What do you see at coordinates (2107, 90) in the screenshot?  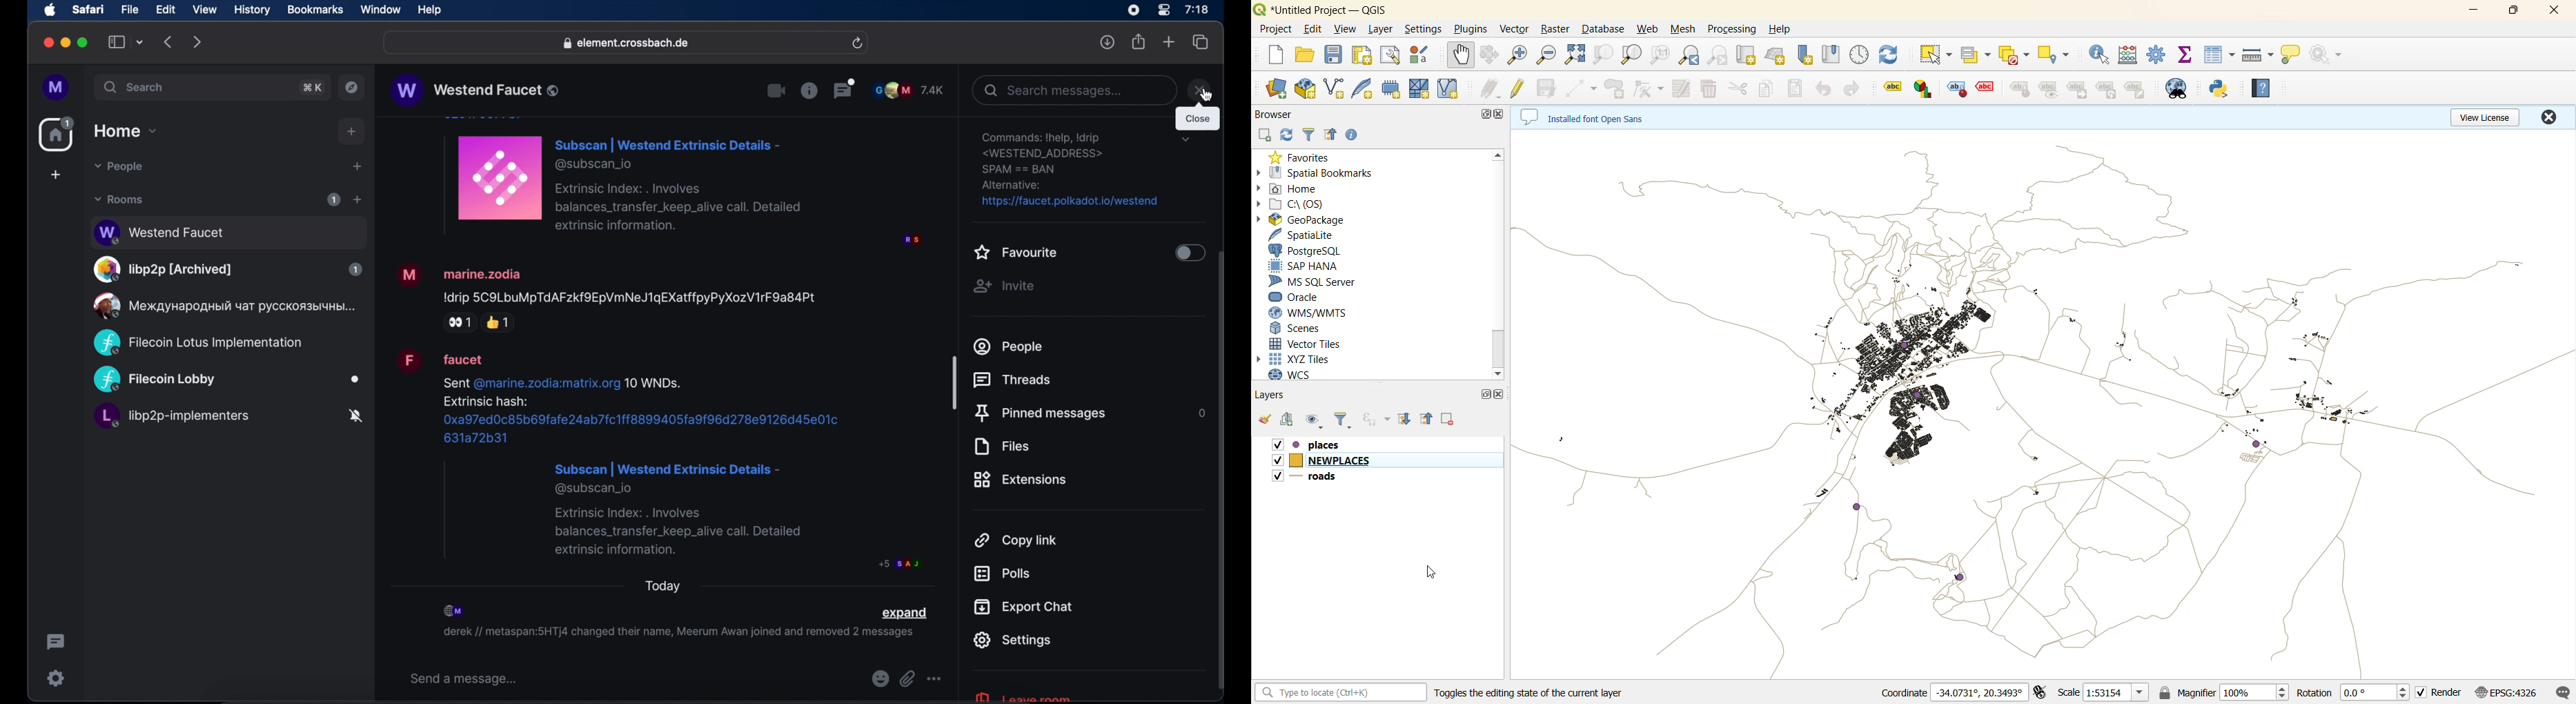 I see `hierarchy` at bounding box center [2107, 90].